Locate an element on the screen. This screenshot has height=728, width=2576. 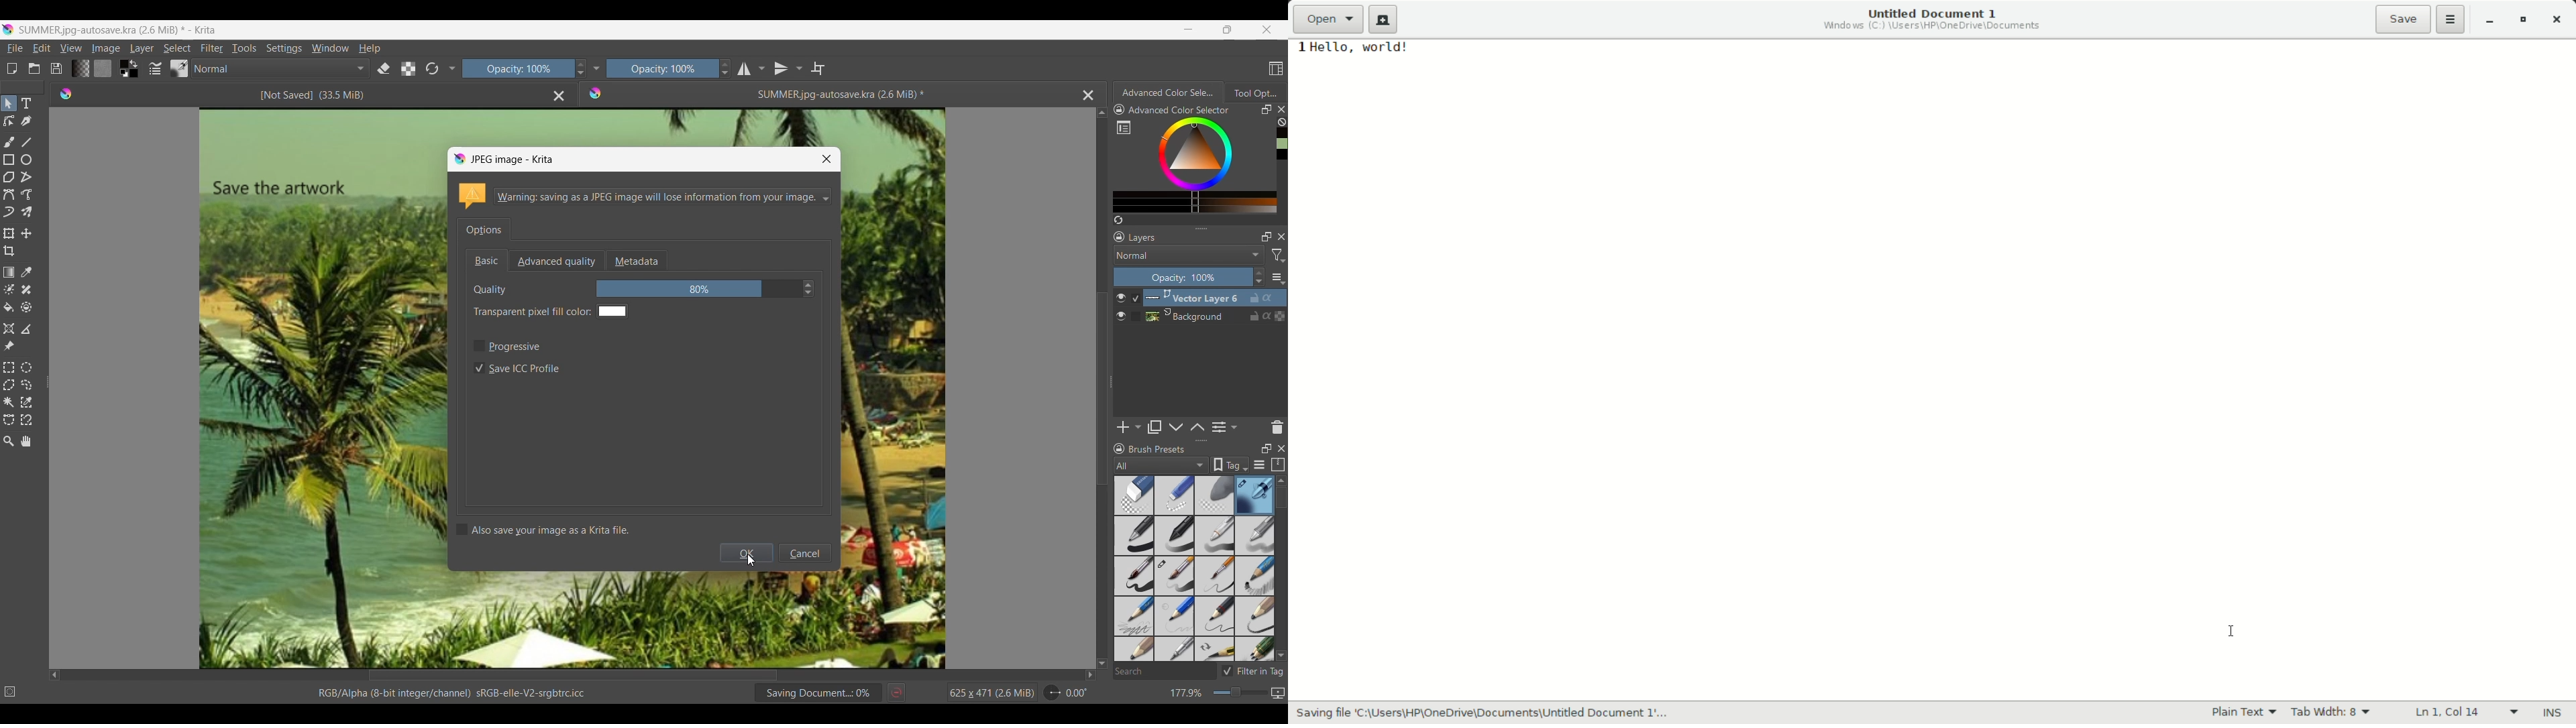
File Path is located at coordinates (1931, 26).